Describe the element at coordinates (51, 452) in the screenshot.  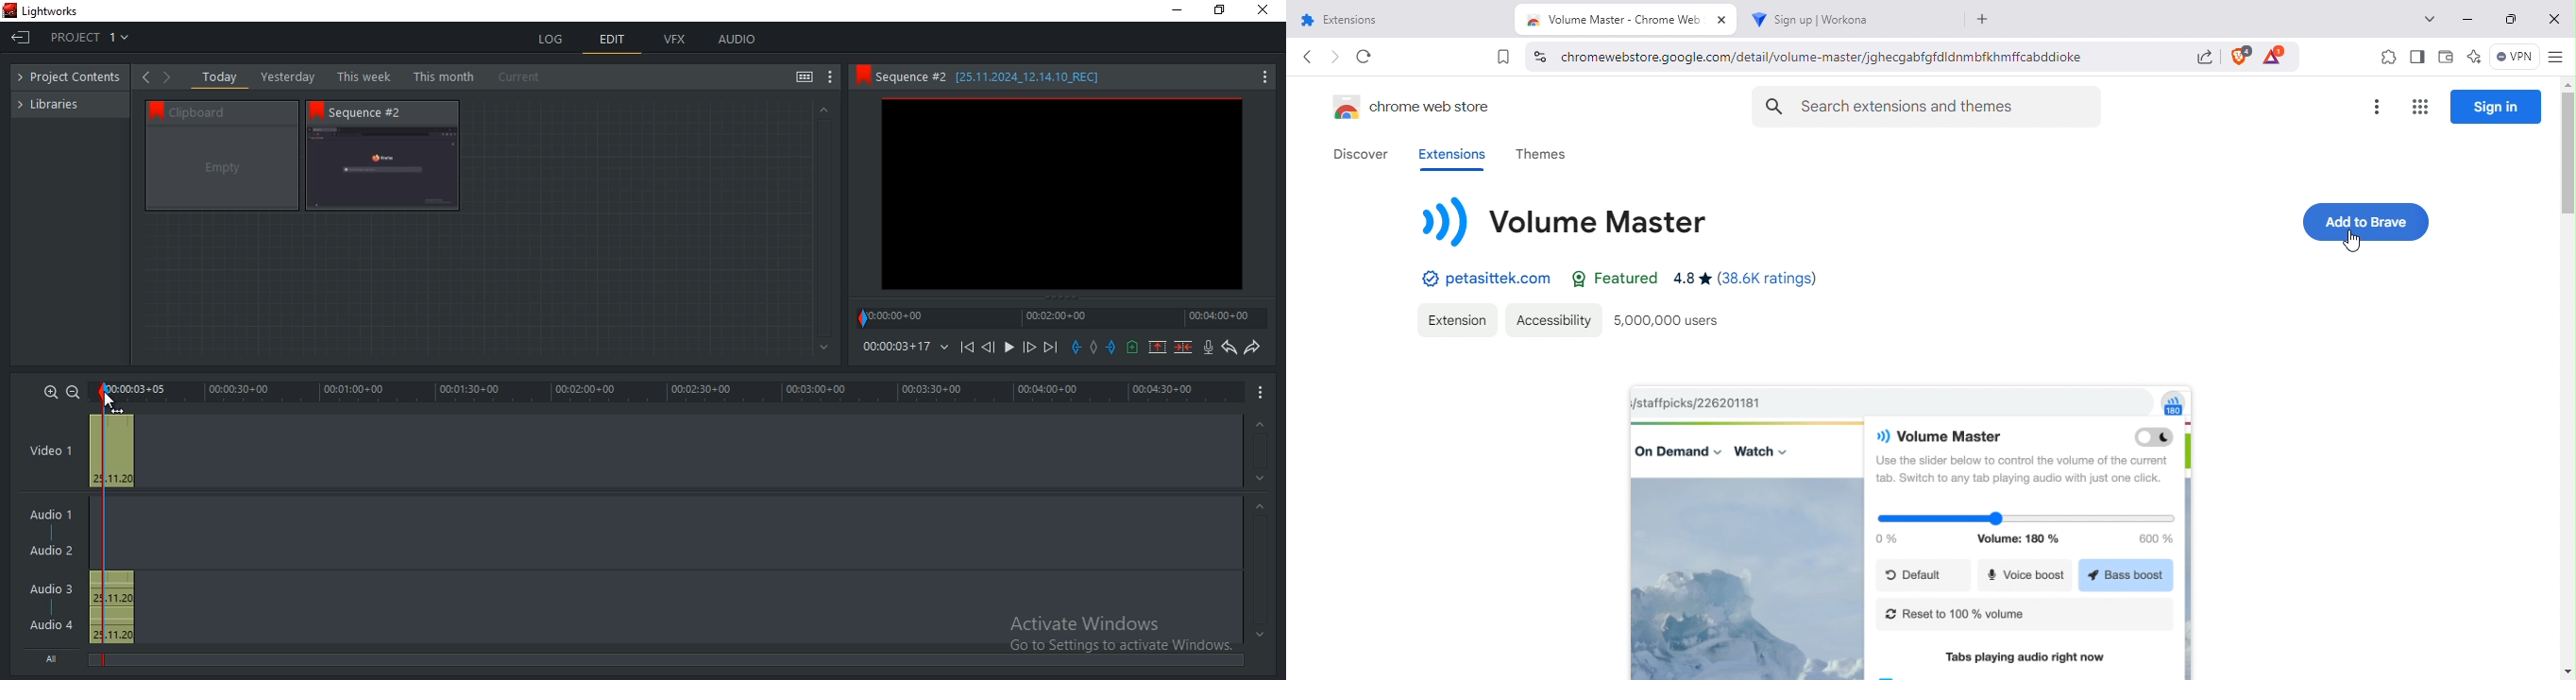
I see `Video 1` at that location.